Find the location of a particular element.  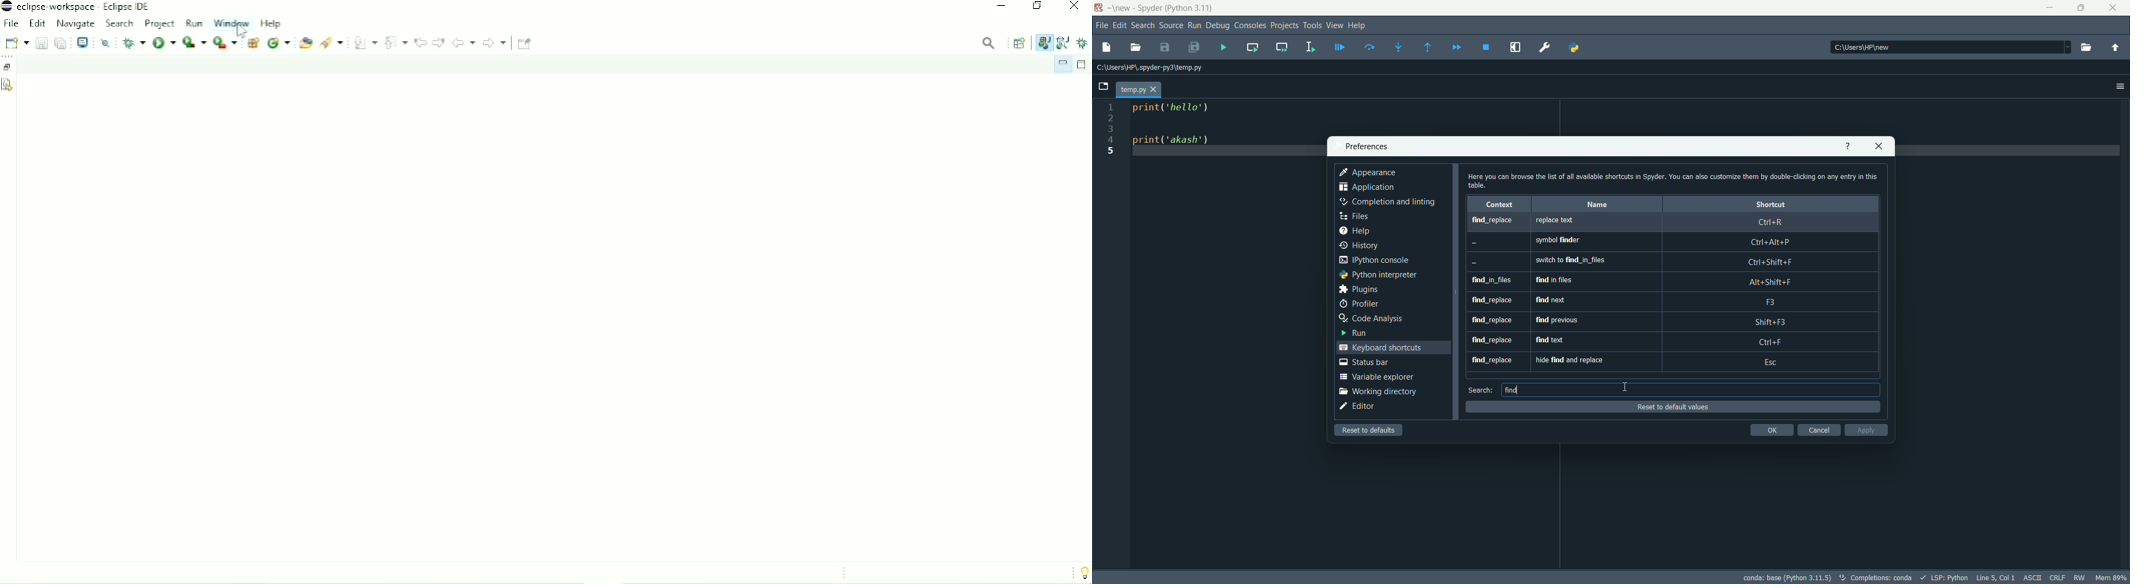

tools menu is located at coordinates (1313, 26).